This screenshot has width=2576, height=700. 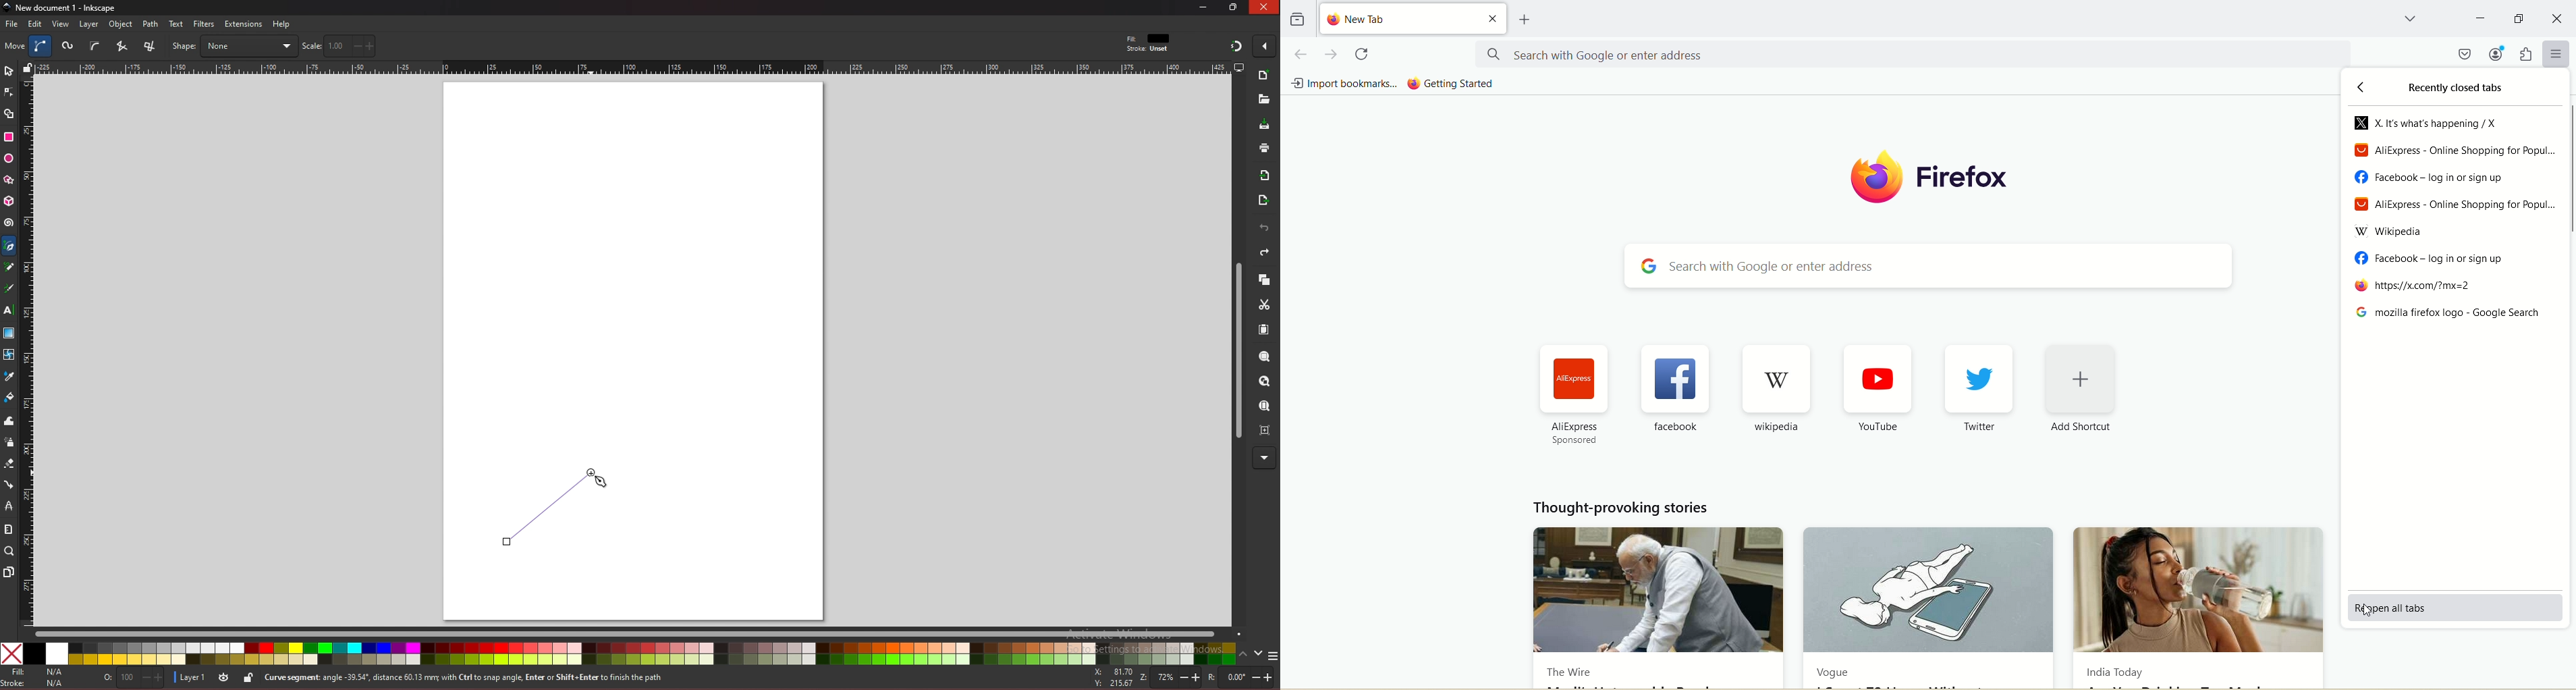 What do you see at coordinates (1265, 125) in the screenshot?
I see `save` at bounding box center [1265, 125].